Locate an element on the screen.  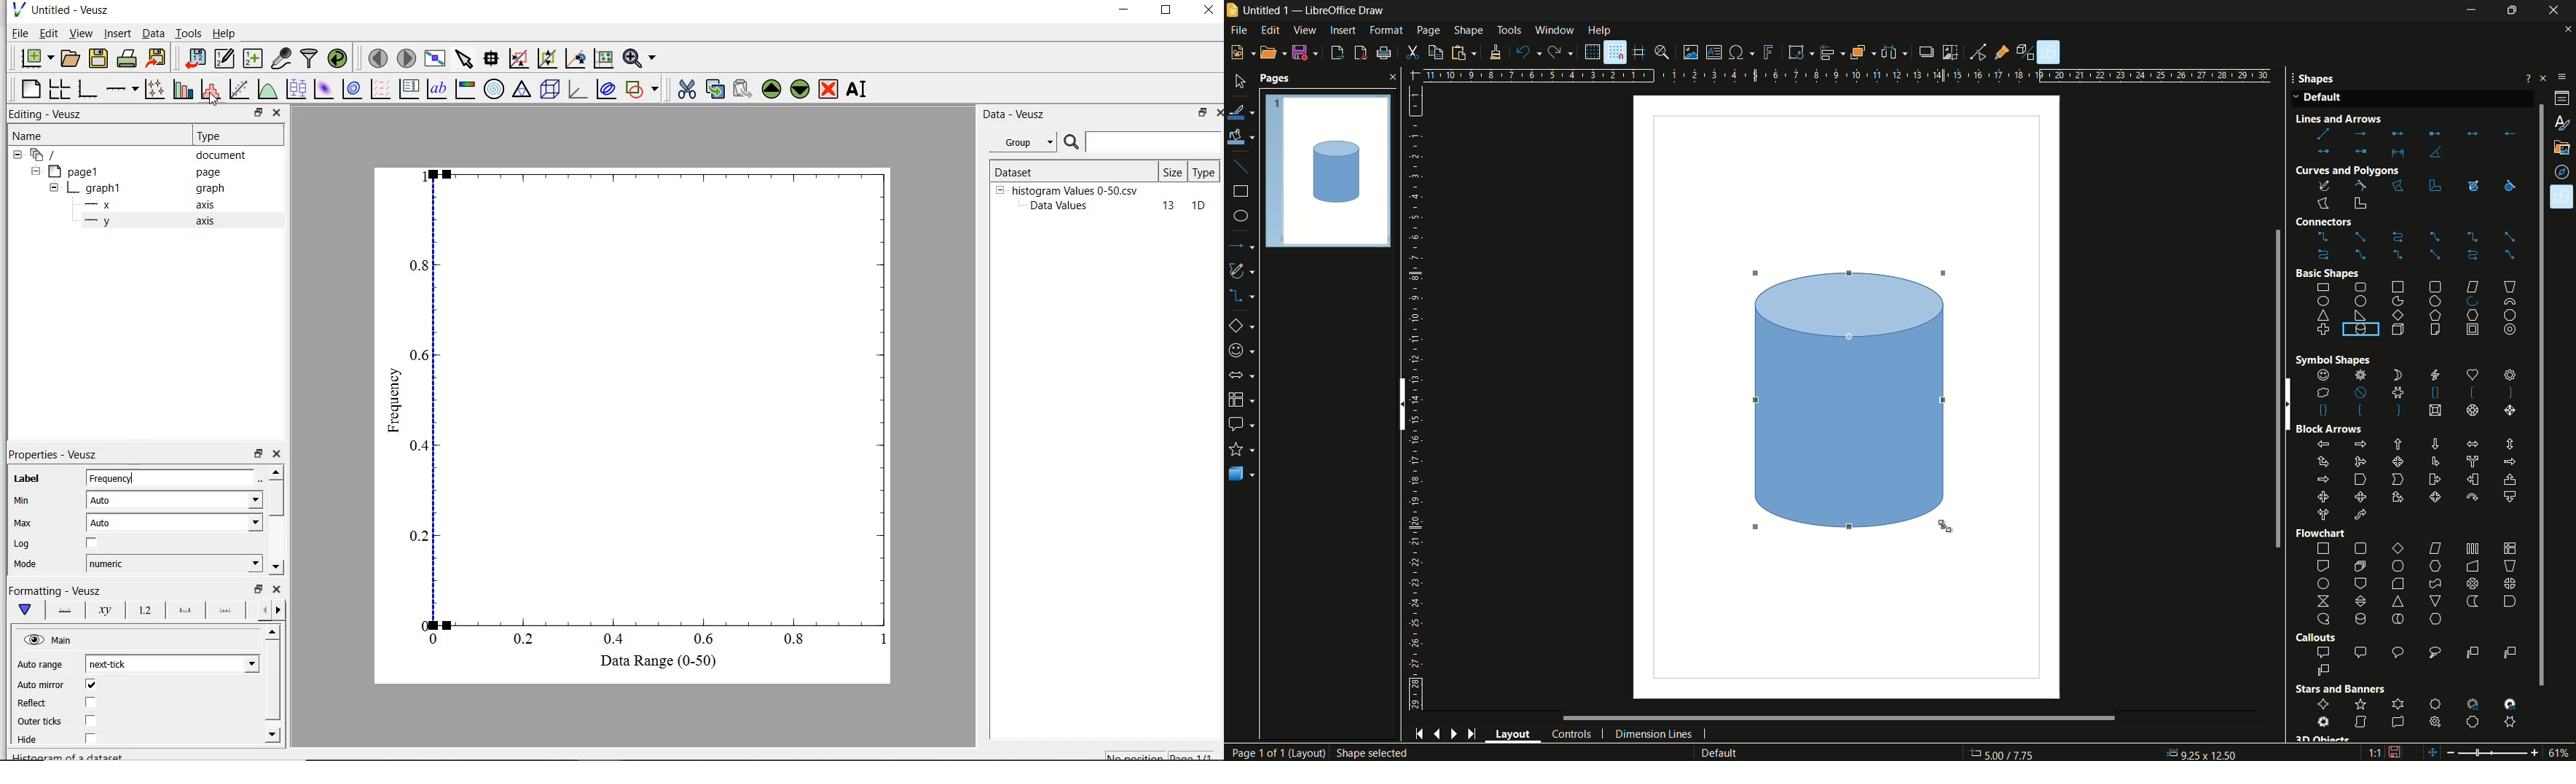
close is located at coordinates (1217, 114).